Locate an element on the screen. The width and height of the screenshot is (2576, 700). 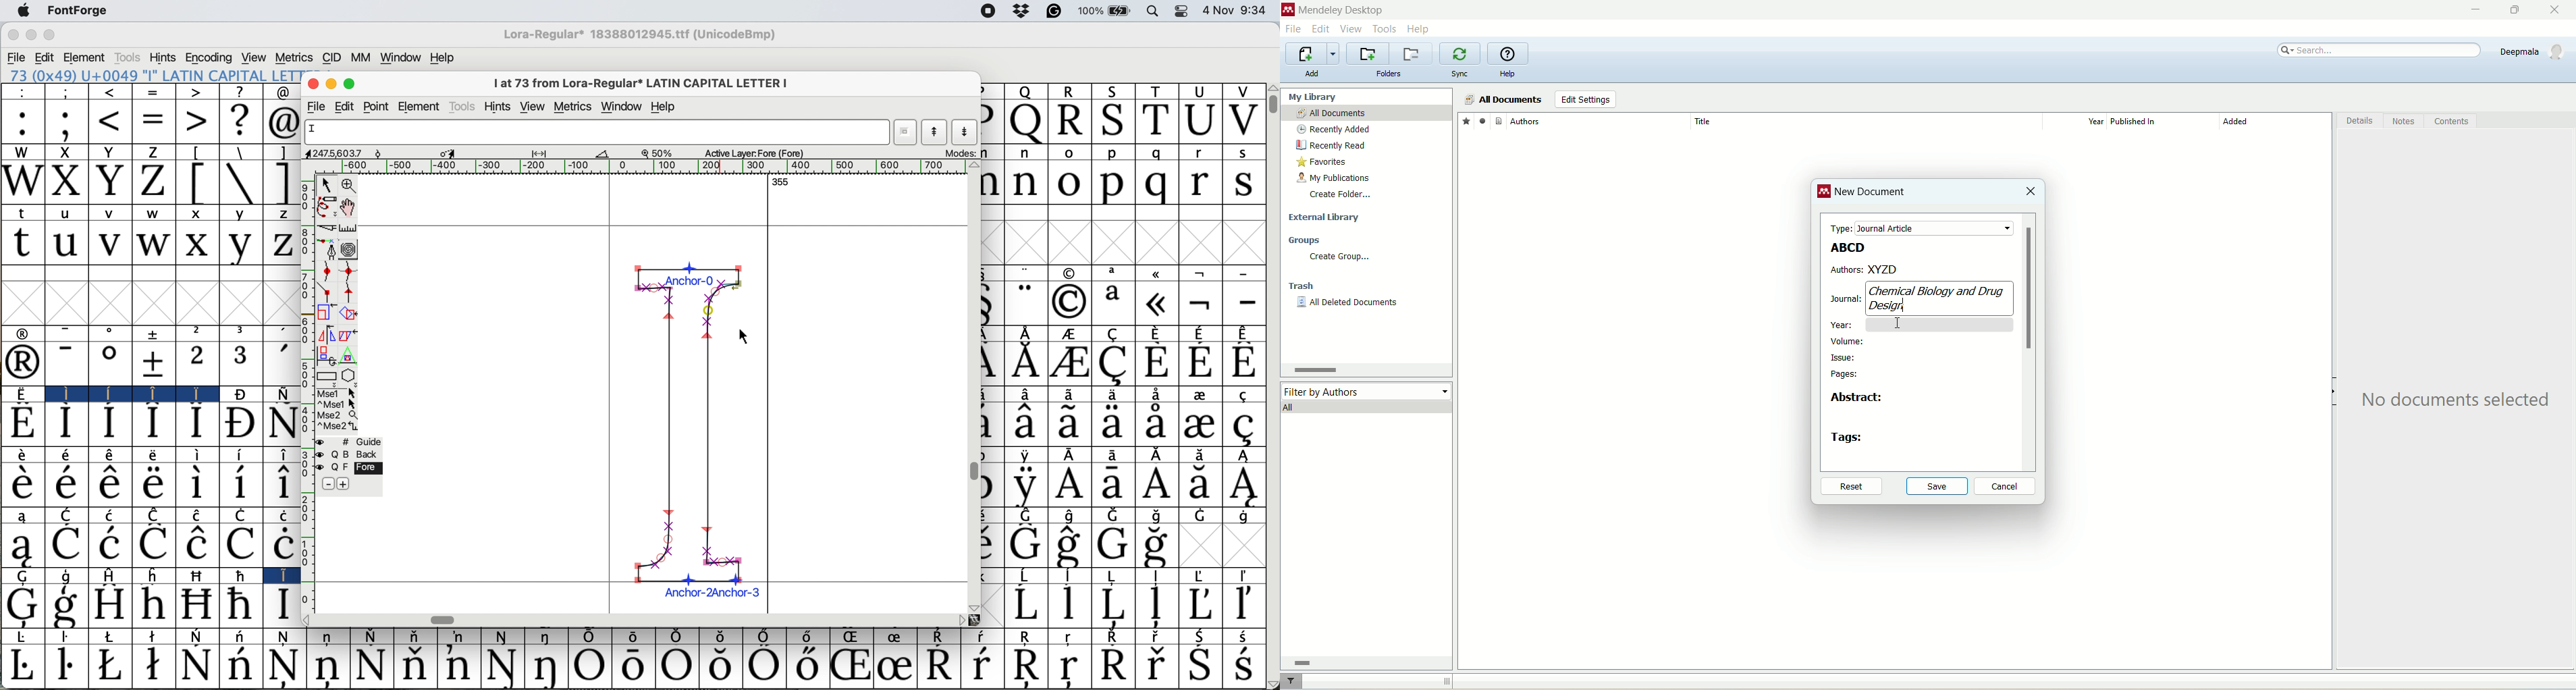
symbol is located at coordinates (1159, 273).